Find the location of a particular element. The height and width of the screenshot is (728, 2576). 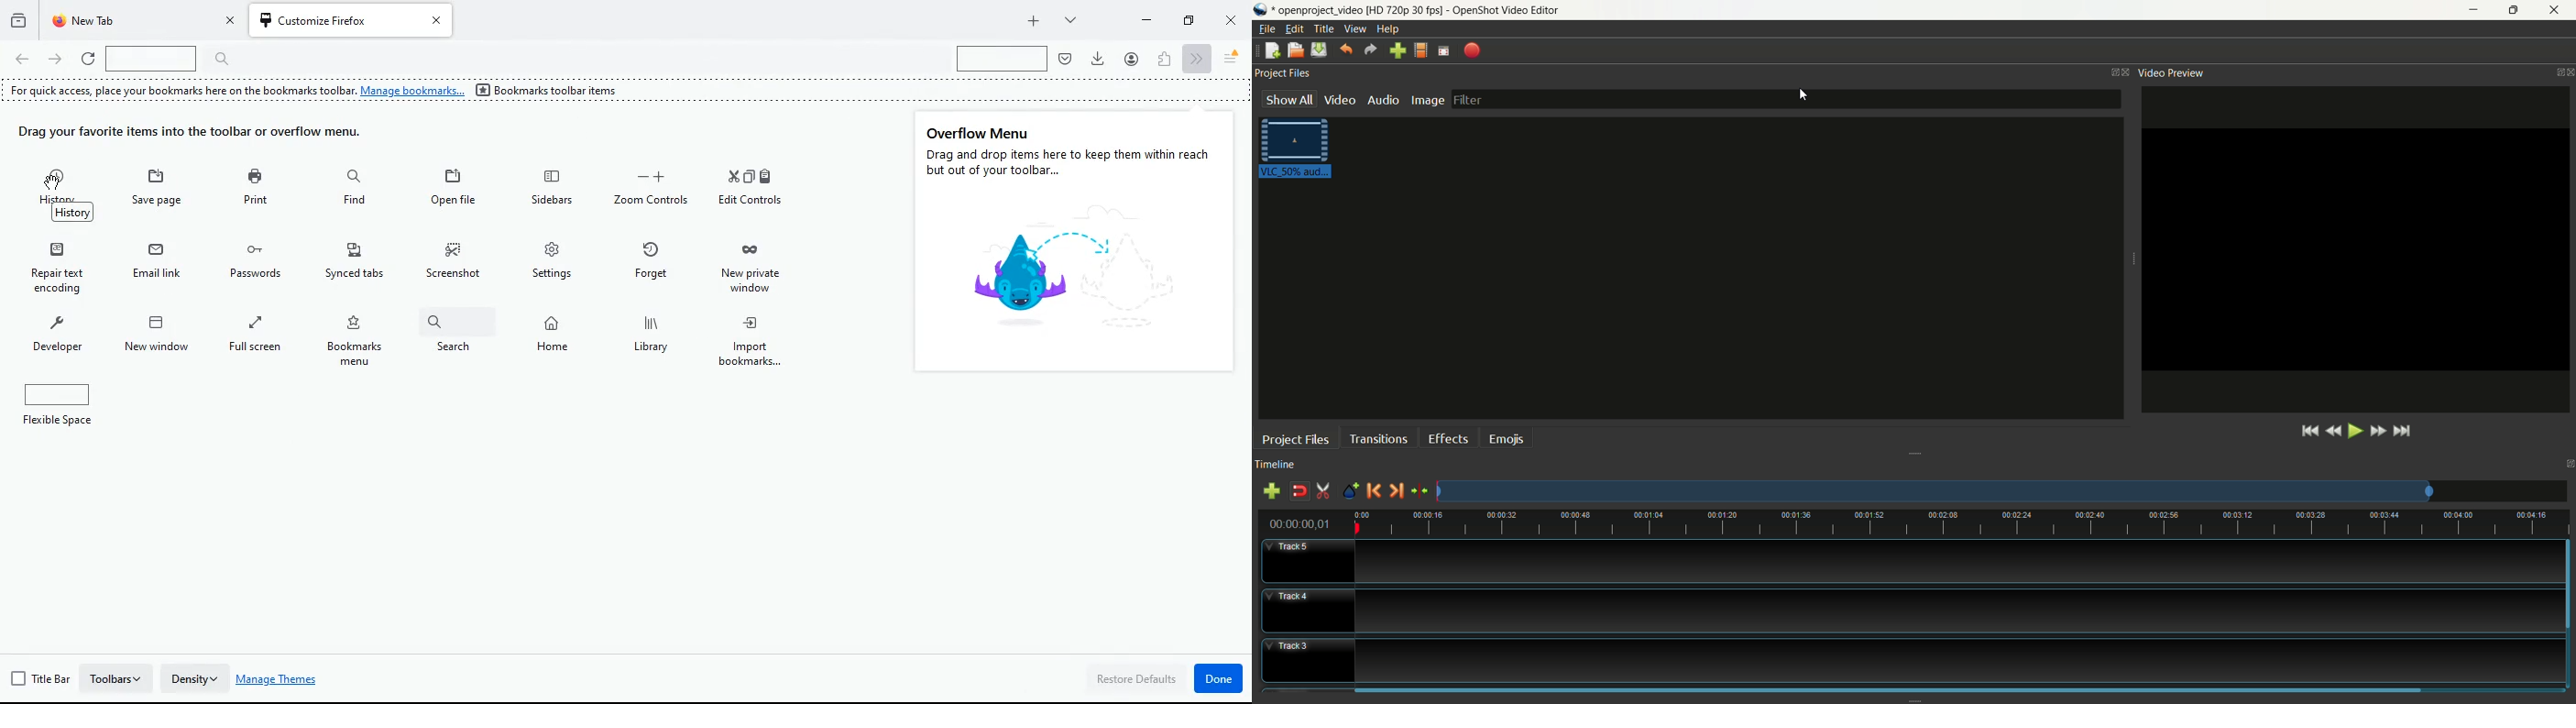

image is located at coordinates (1431, 100).